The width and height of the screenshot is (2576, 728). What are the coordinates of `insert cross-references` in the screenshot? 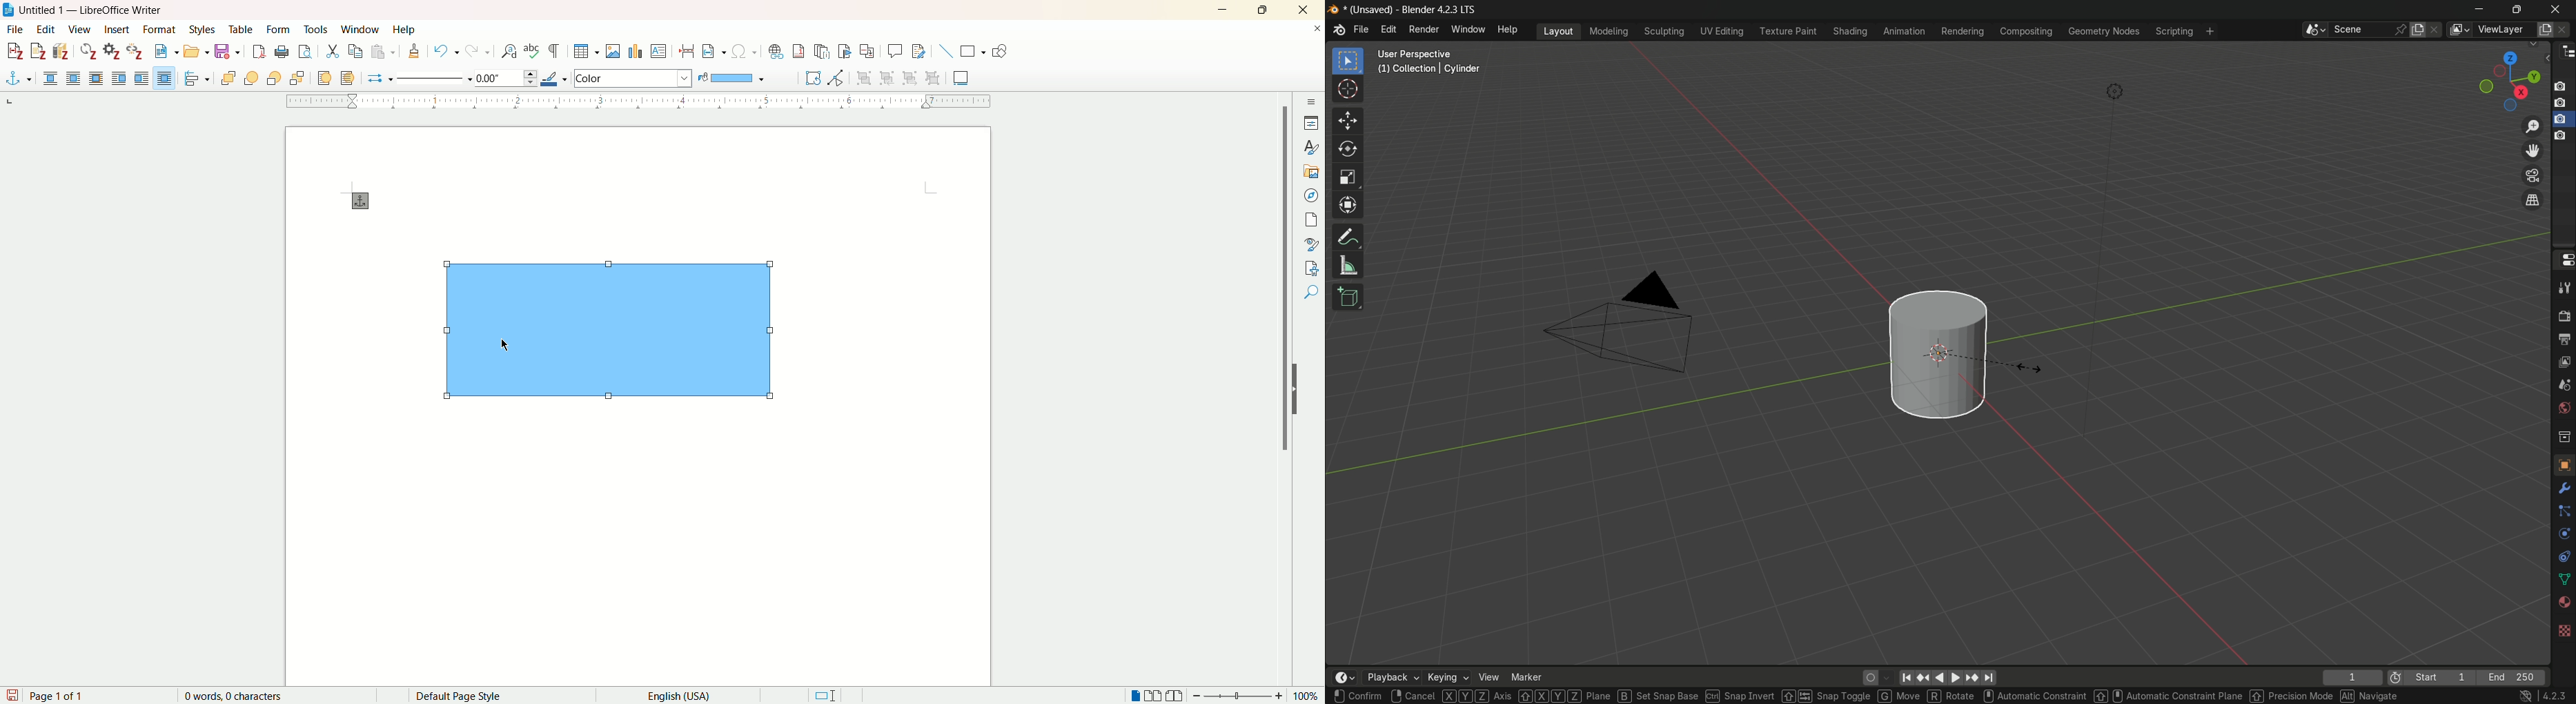 It's located at (868, 51).